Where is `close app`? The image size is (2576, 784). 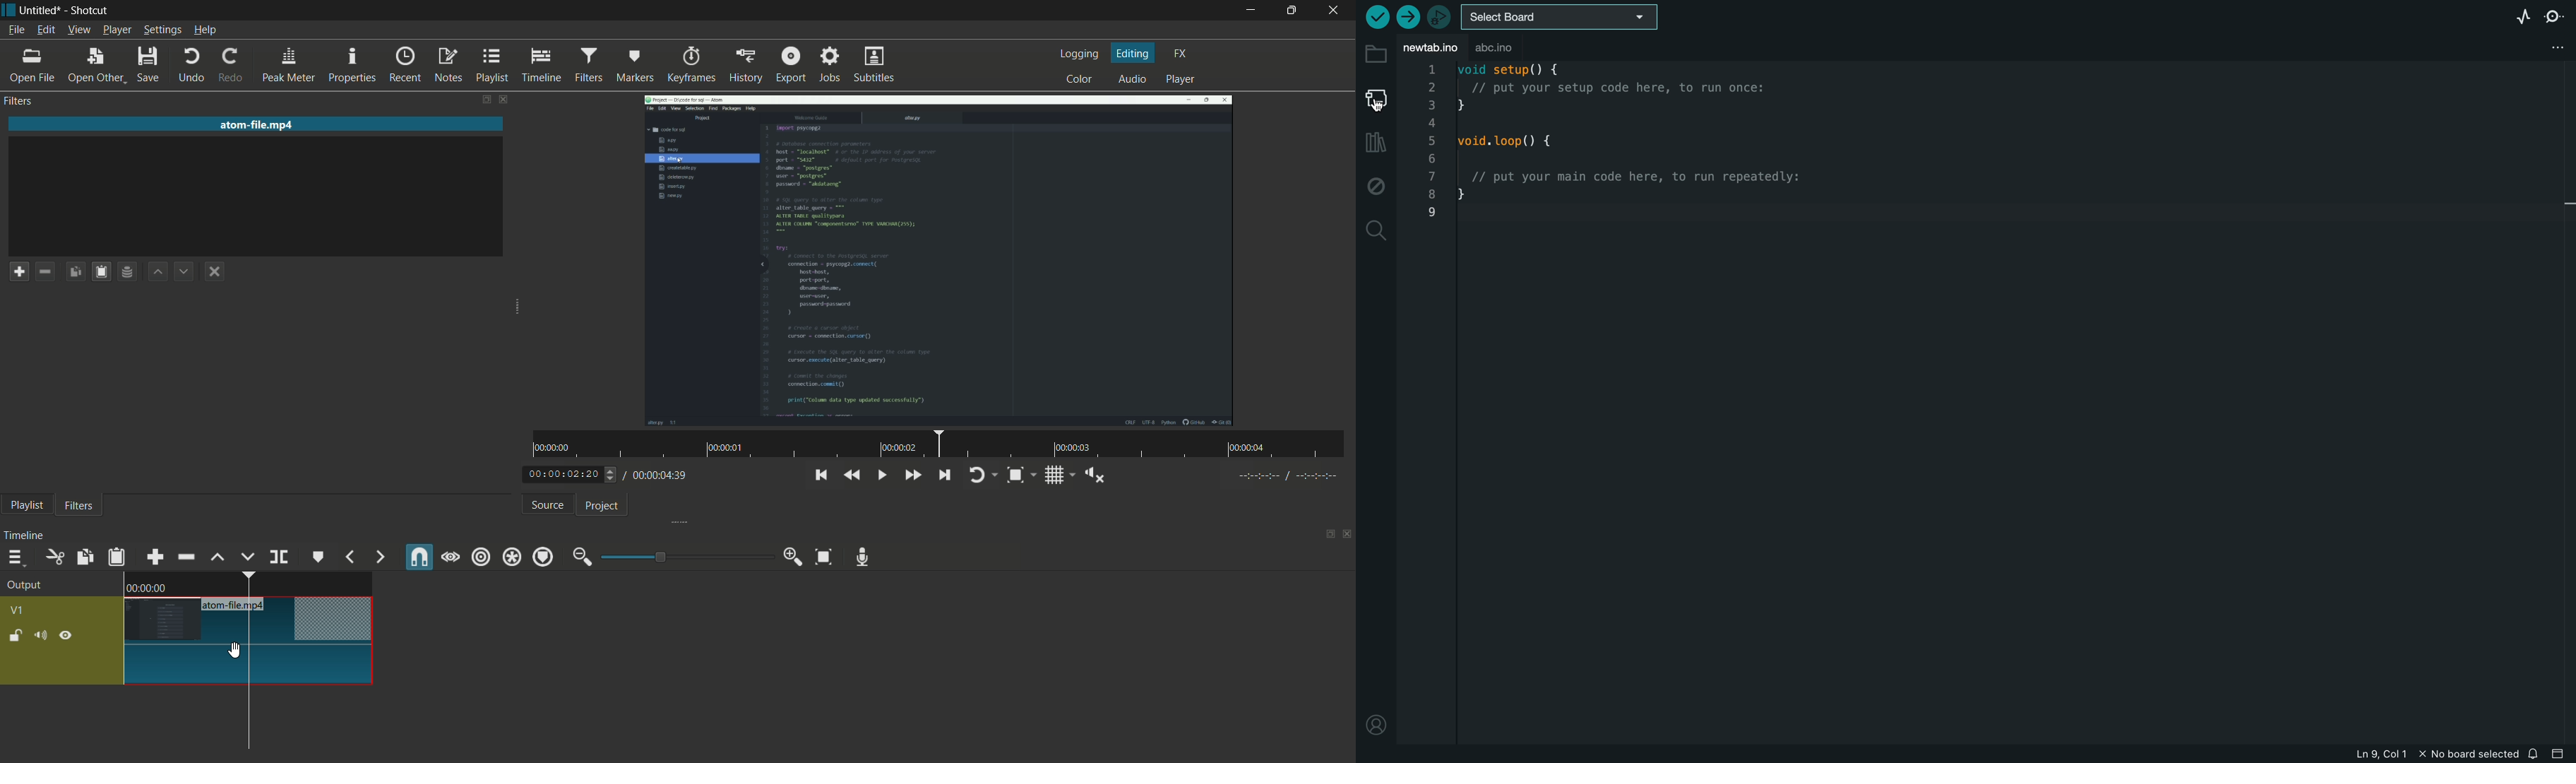
close app is located at coordinates (1337, 11).